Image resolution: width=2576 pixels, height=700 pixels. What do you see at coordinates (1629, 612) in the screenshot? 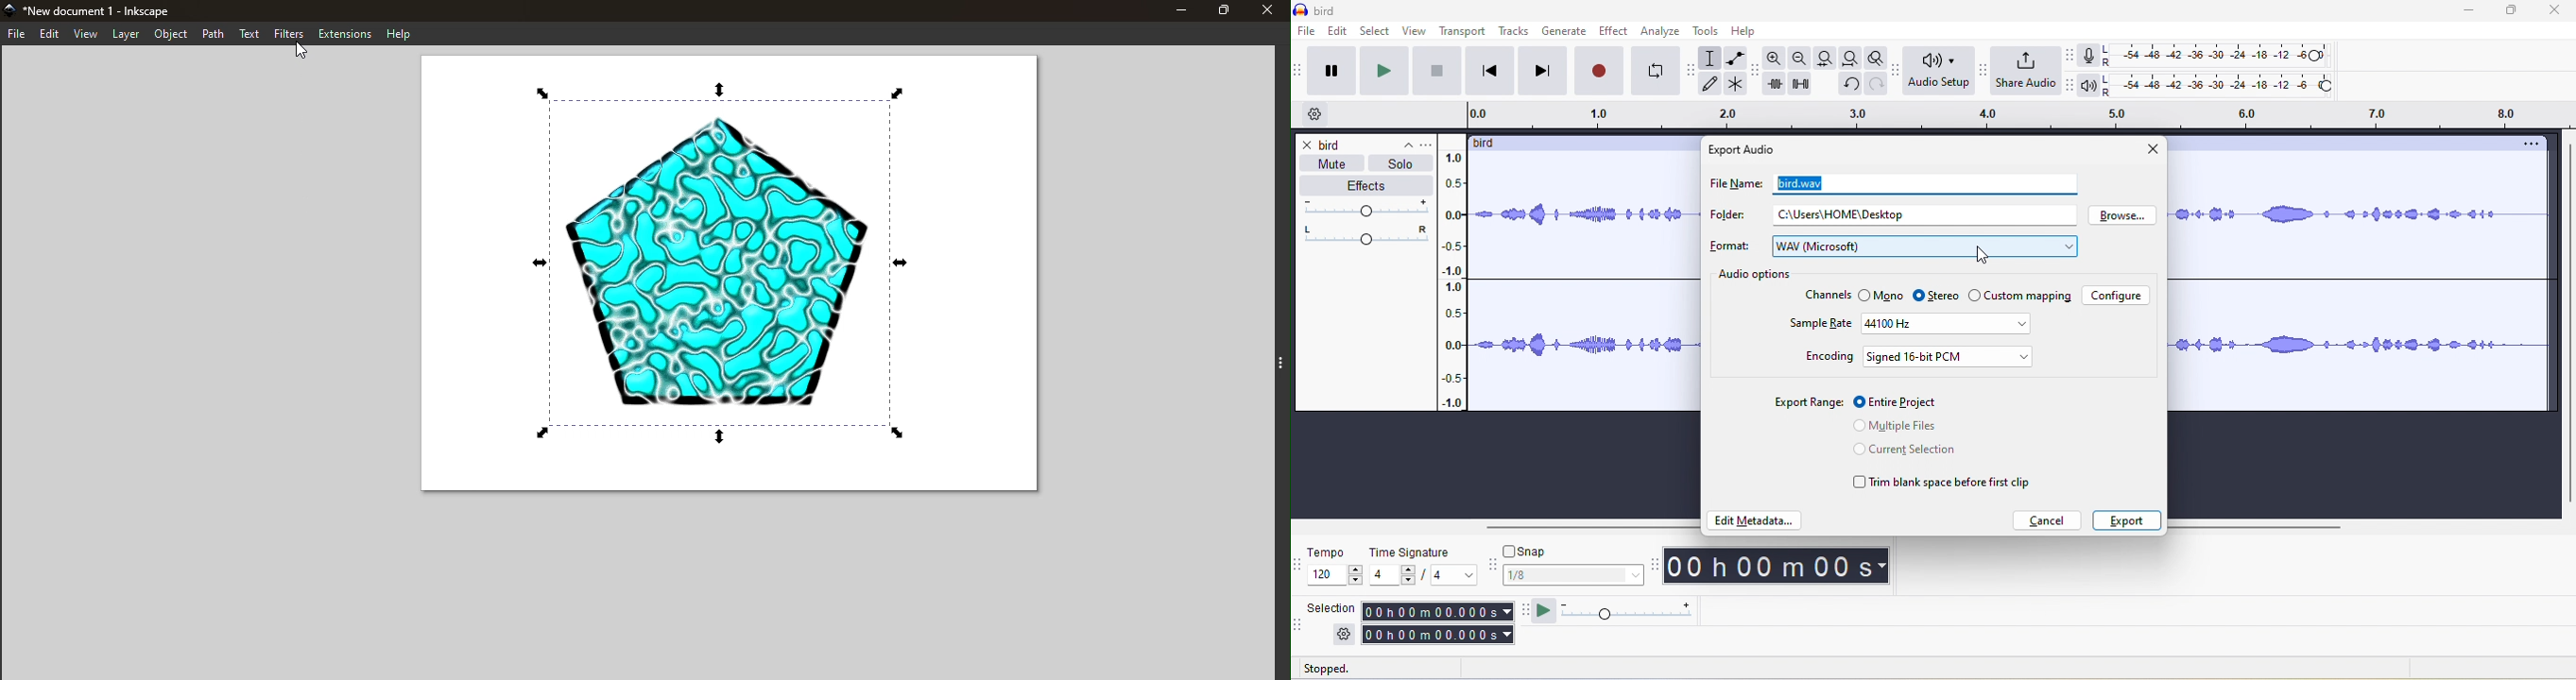
I see `play at speed` at bounding box center [1629, 612].